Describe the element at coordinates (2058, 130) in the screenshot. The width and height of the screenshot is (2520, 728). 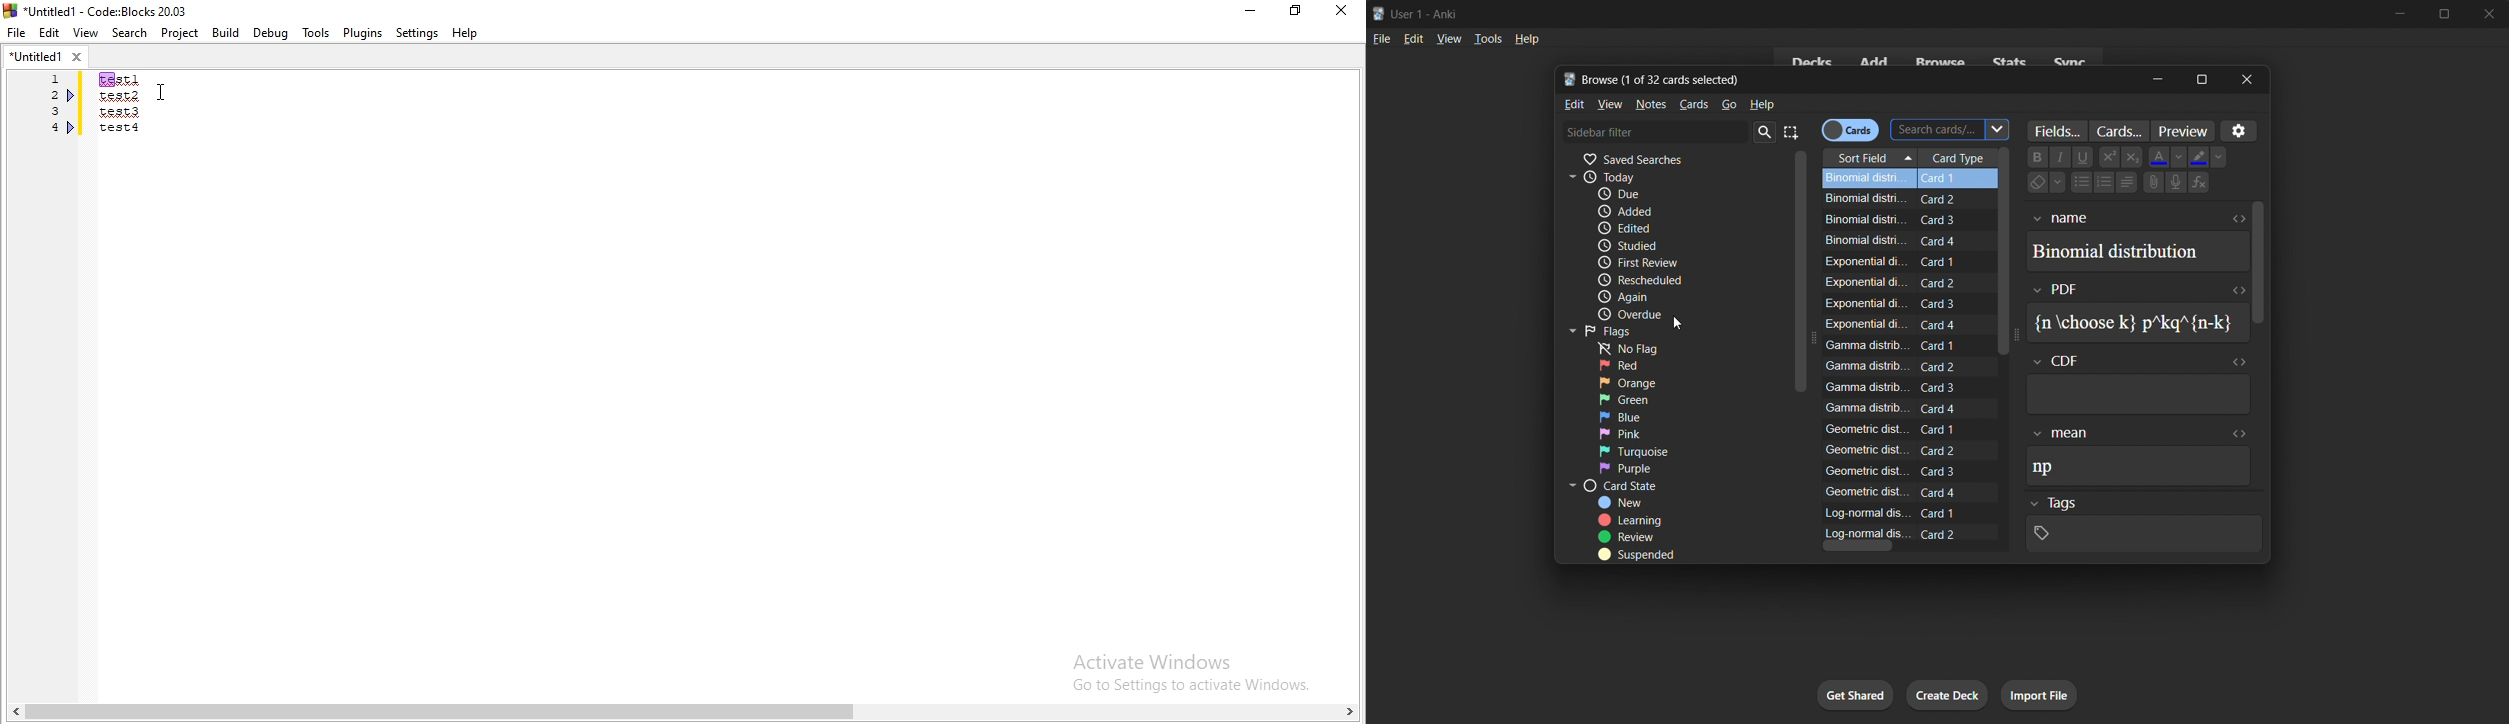
I see `customize fields` at that location.